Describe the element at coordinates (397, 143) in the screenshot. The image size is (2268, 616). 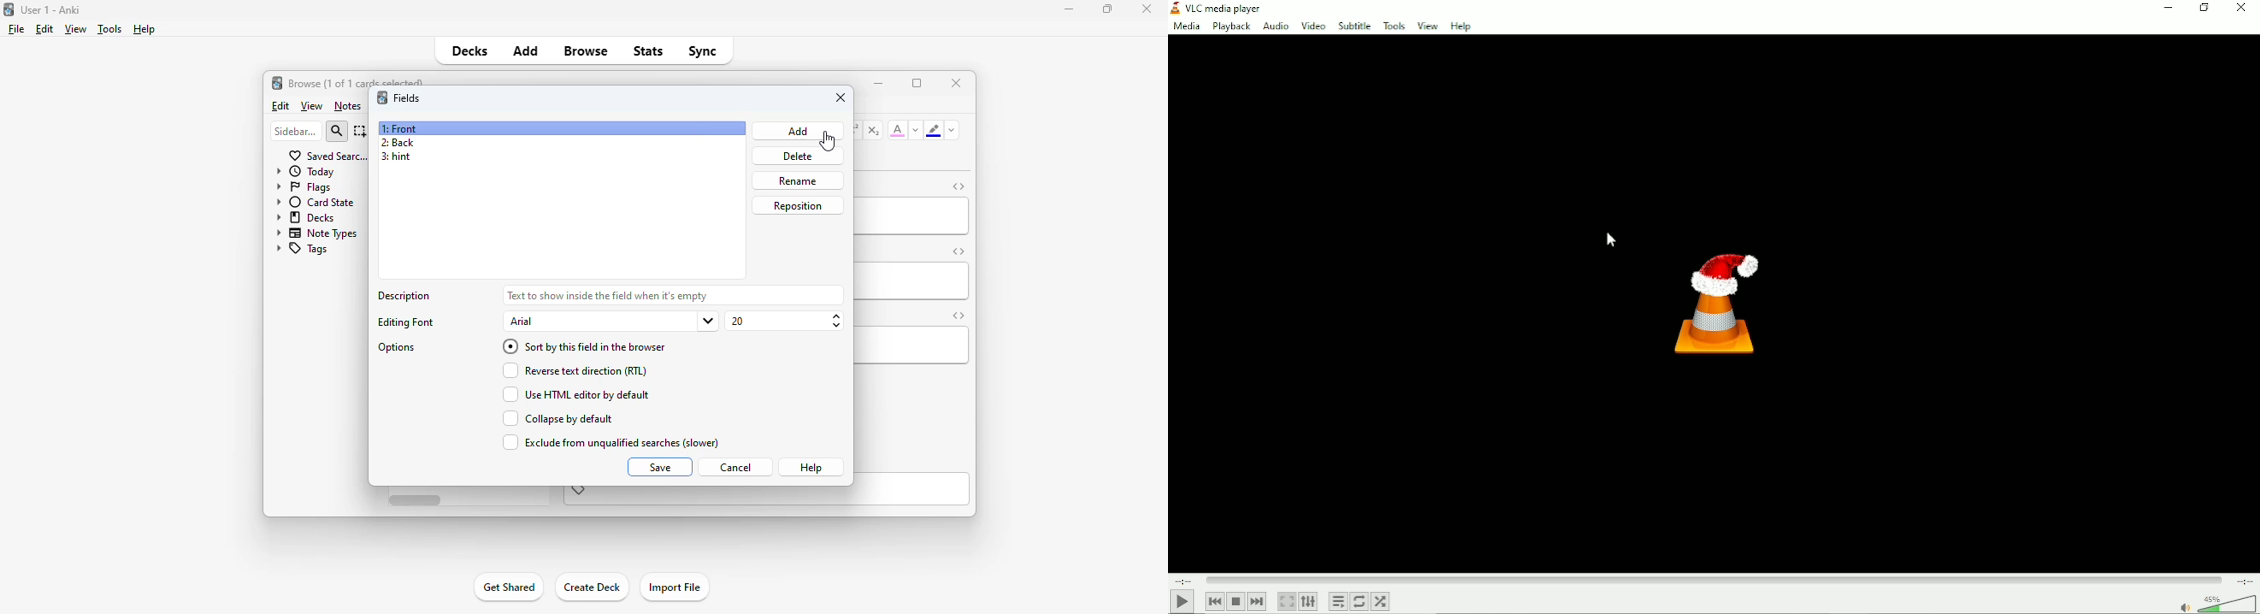
I see `2: back` at that location.